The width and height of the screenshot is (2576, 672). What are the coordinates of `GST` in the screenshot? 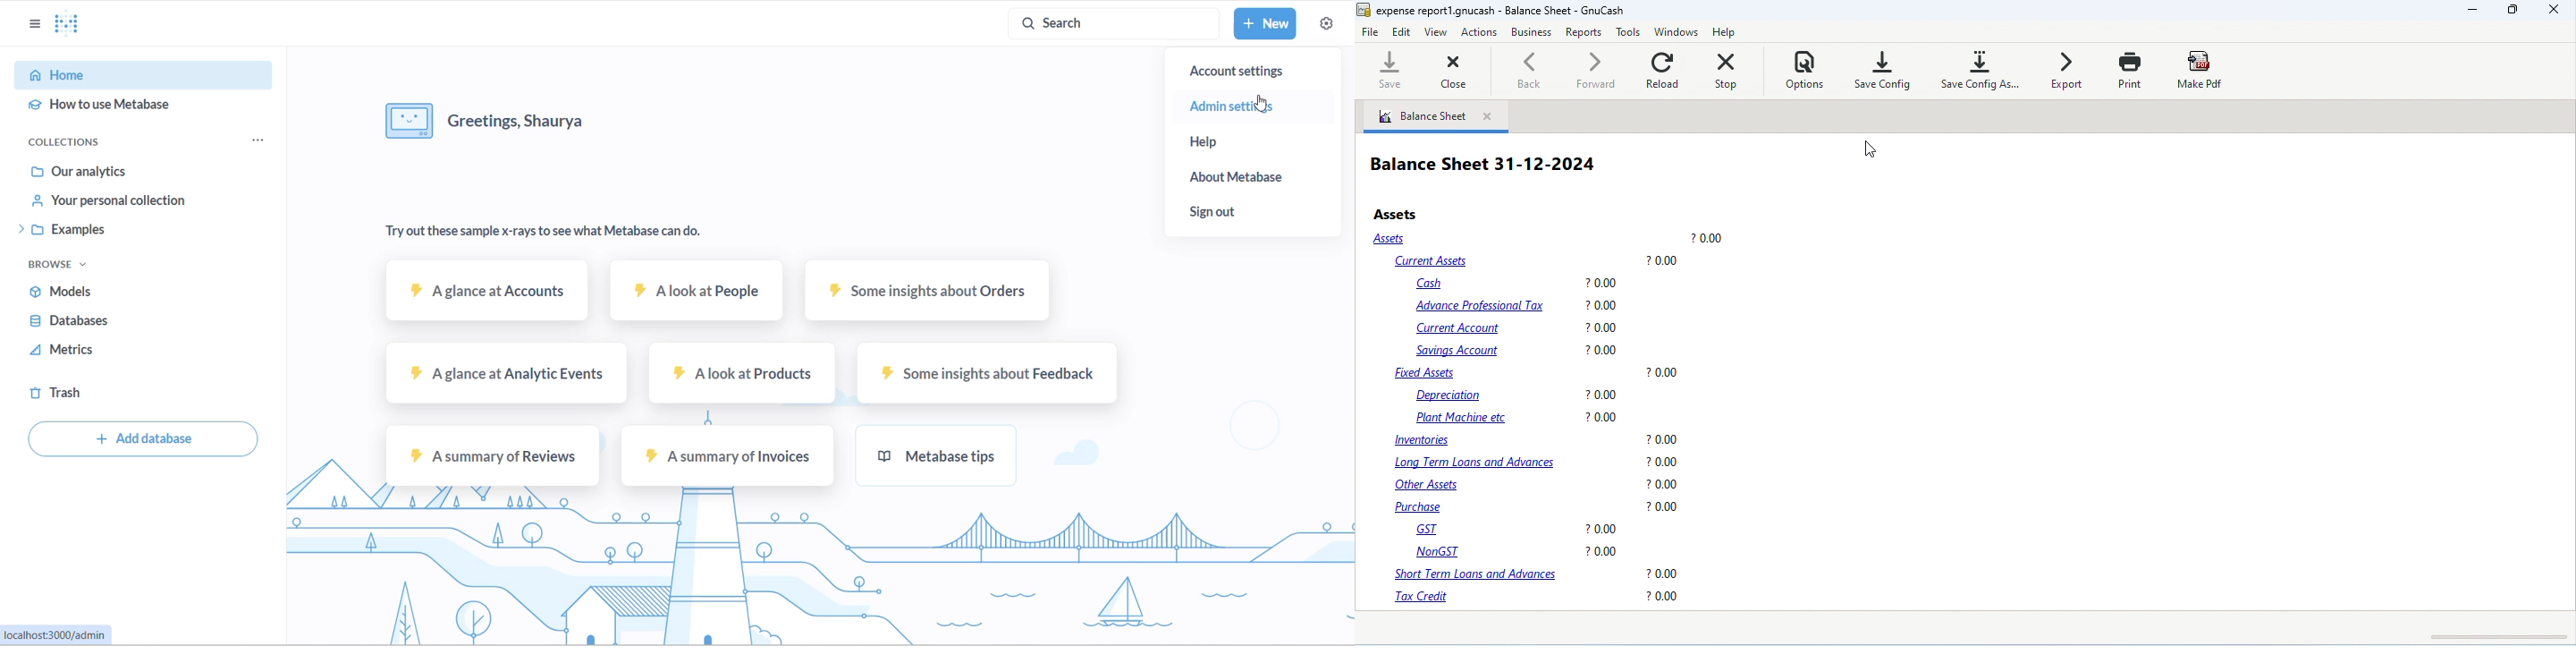 It's located at (1520, 531).